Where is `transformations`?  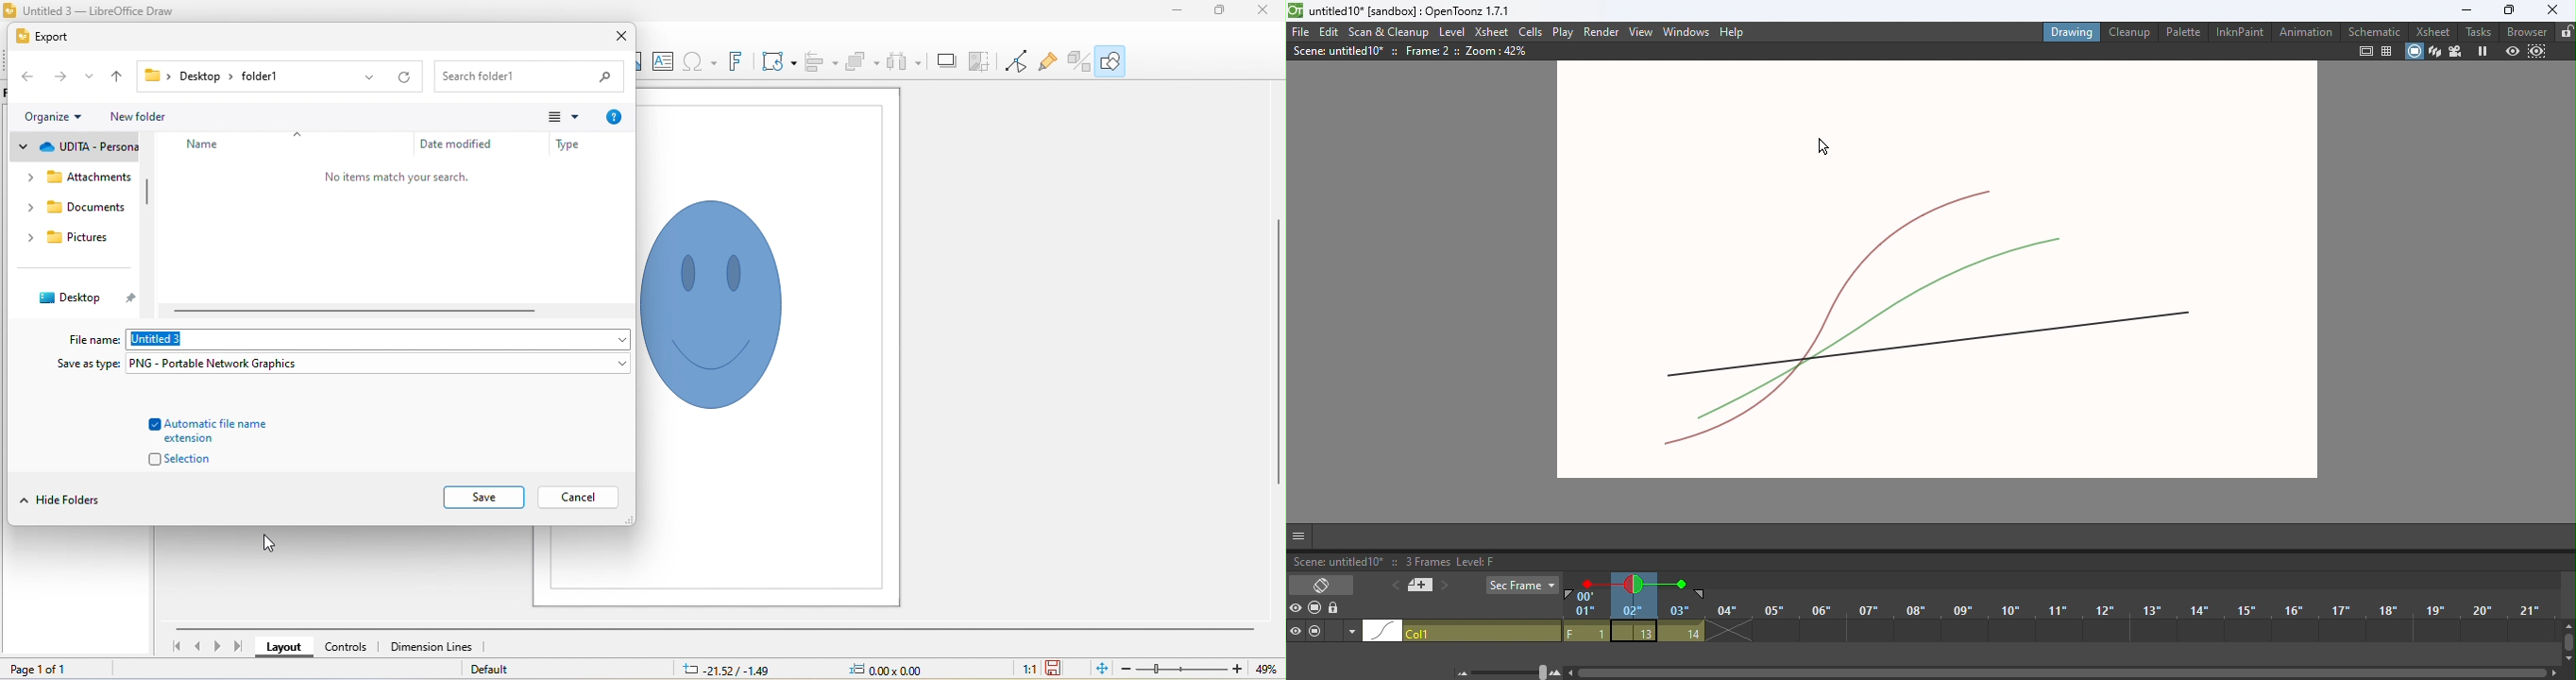 transformations is located at coordinates (779, 63).